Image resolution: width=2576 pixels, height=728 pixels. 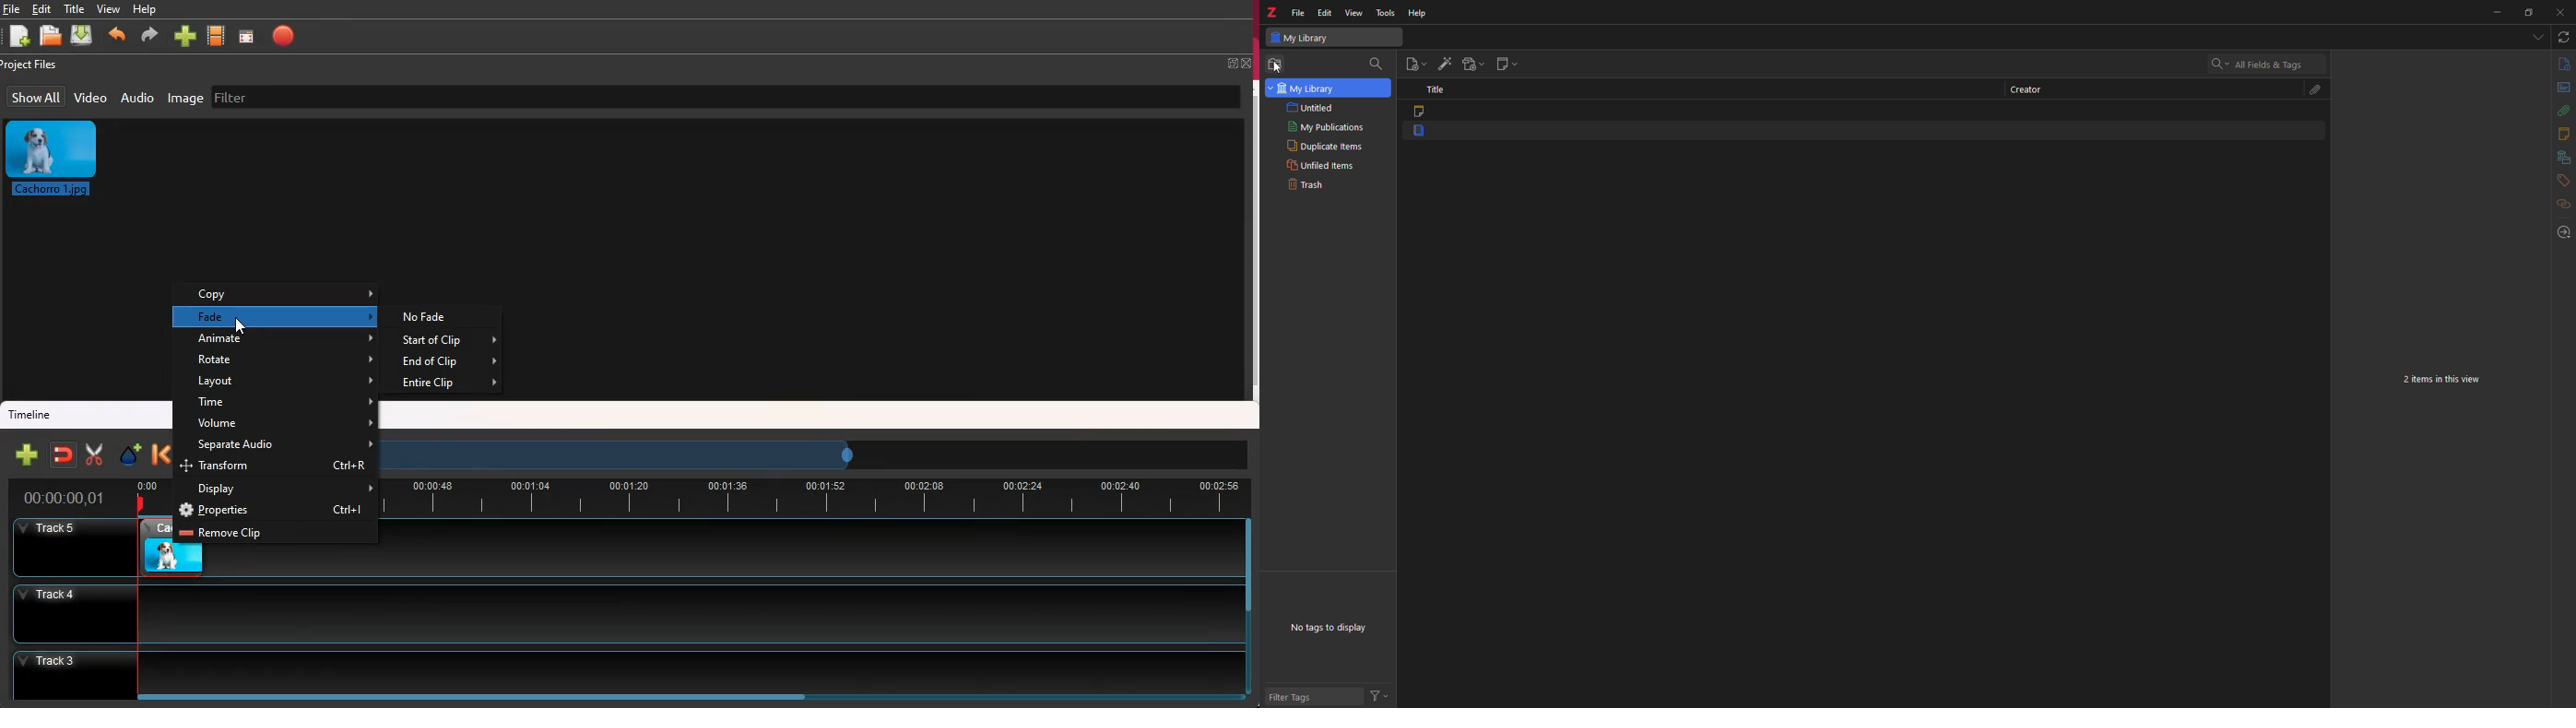 I want to click on show all, so click(x=35, y=97).